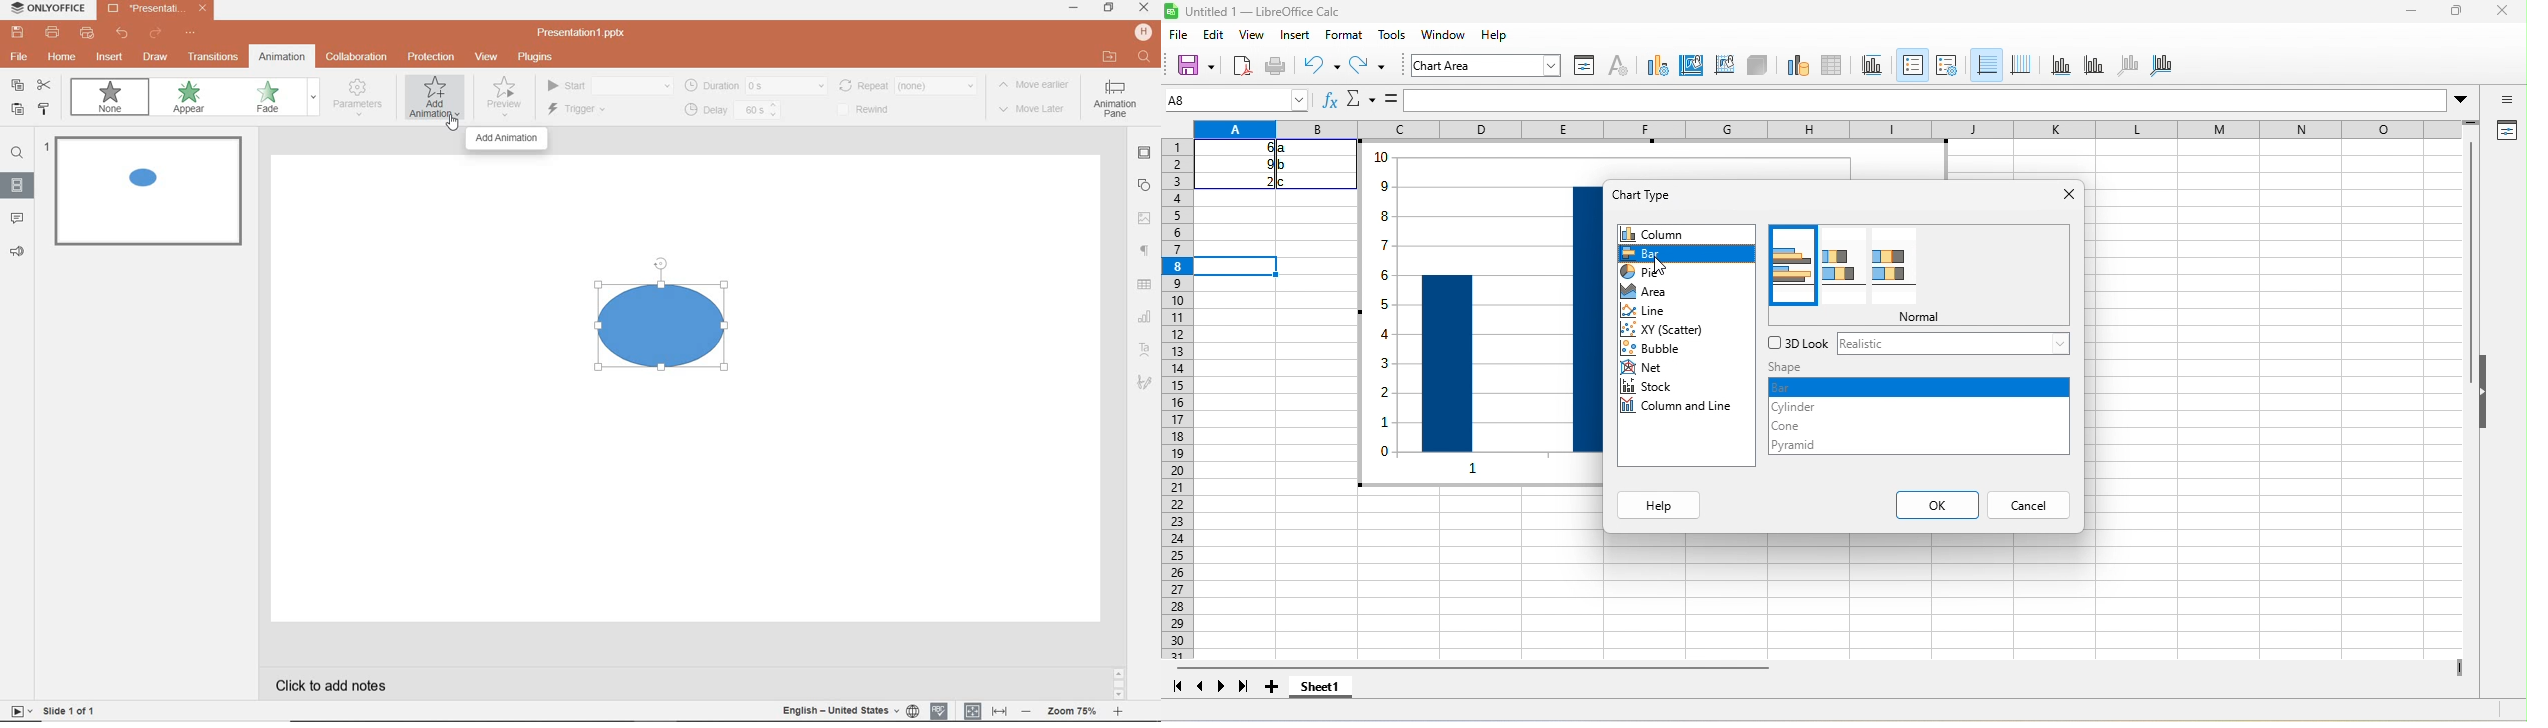 The image size is (2548, 728). Describe the element at coordinates (2092, 67) in the screenshot. I see `y axis` at that location.